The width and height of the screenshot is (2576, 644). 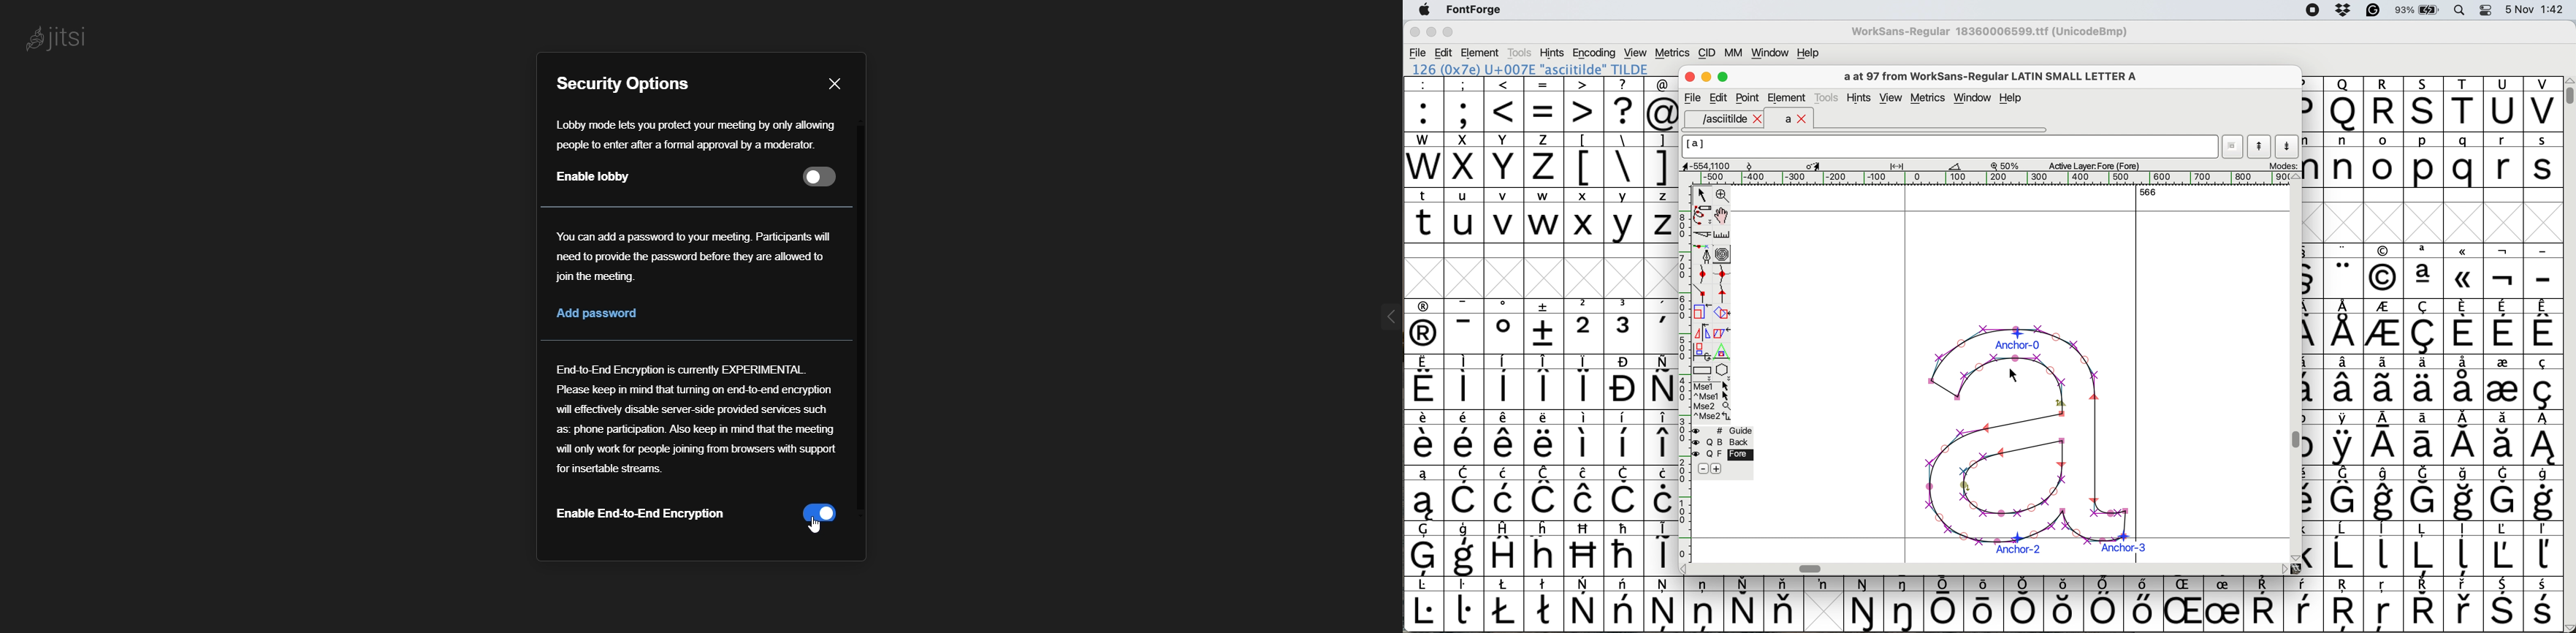 I want to click on control center, so click(x=2490, y=9).